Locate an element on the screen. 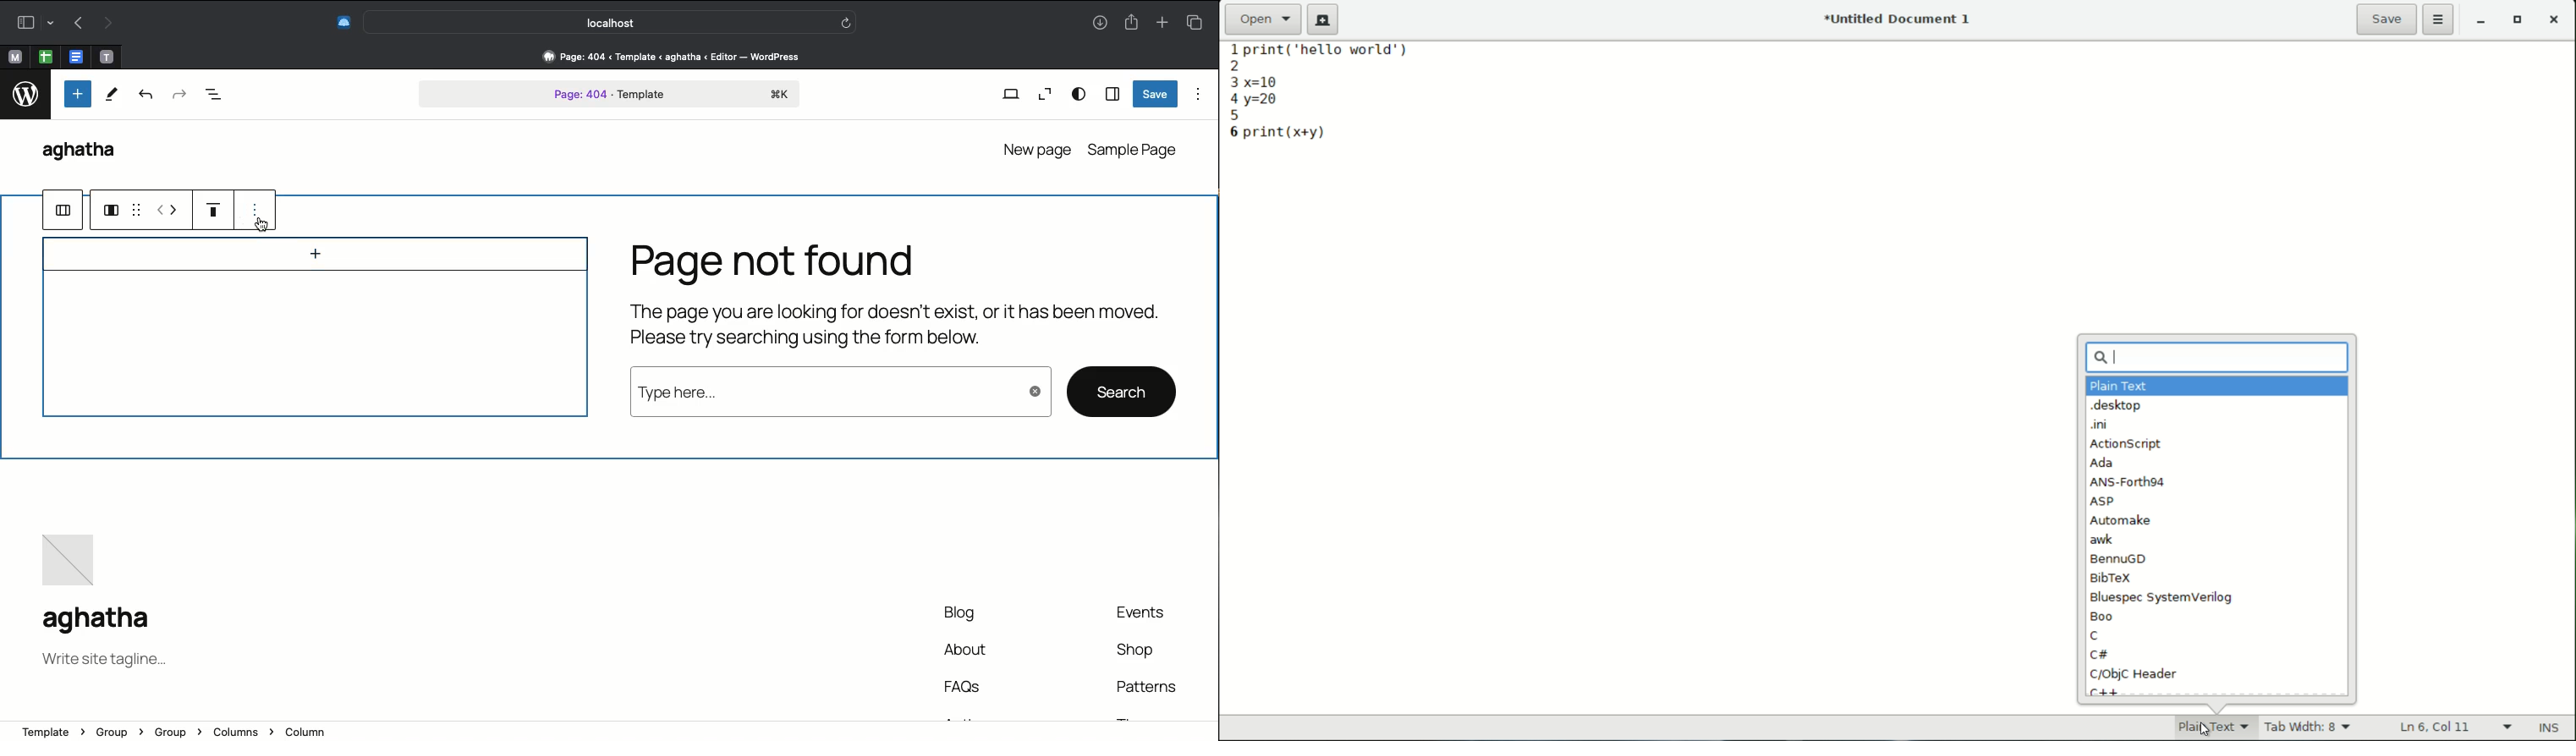 The width and height of the screenshot is (2576, 756). Sidebar is located at coordinates (32, 22).